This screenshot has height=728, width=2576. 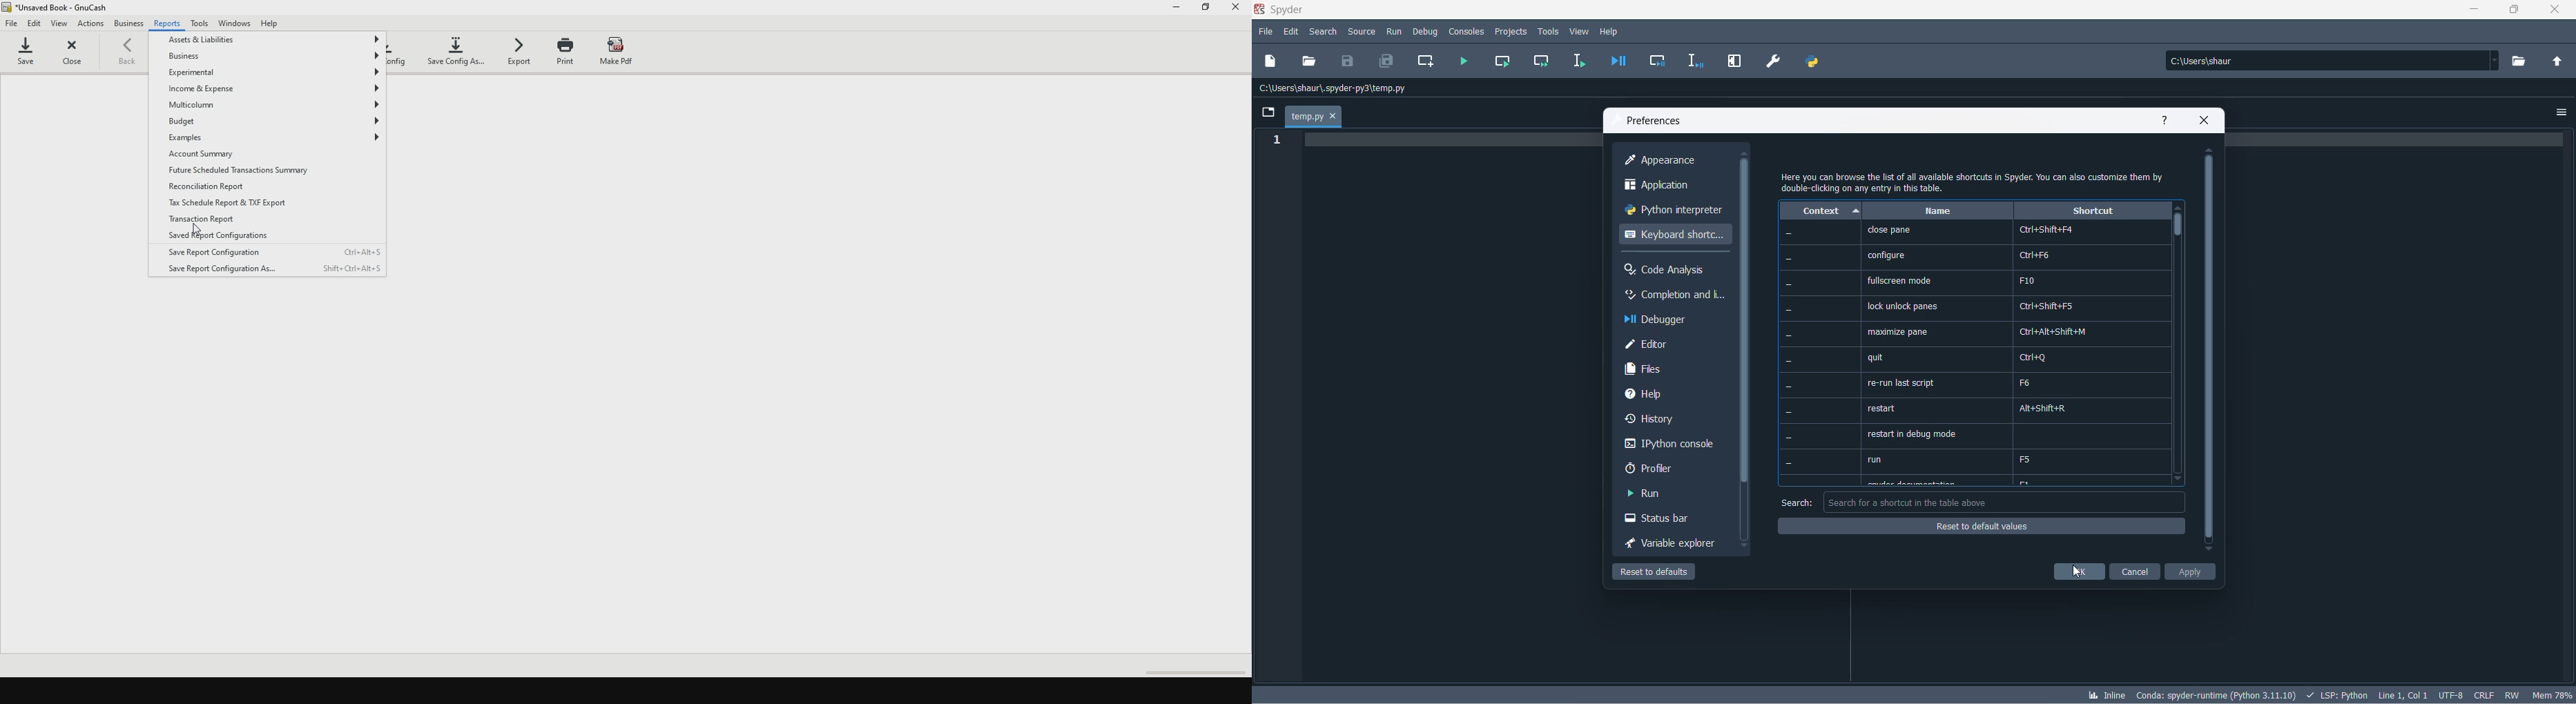 What do you see at coordinates (2206, 121) in the screenshot?
I see `close` at bounding box center [2206, 121].